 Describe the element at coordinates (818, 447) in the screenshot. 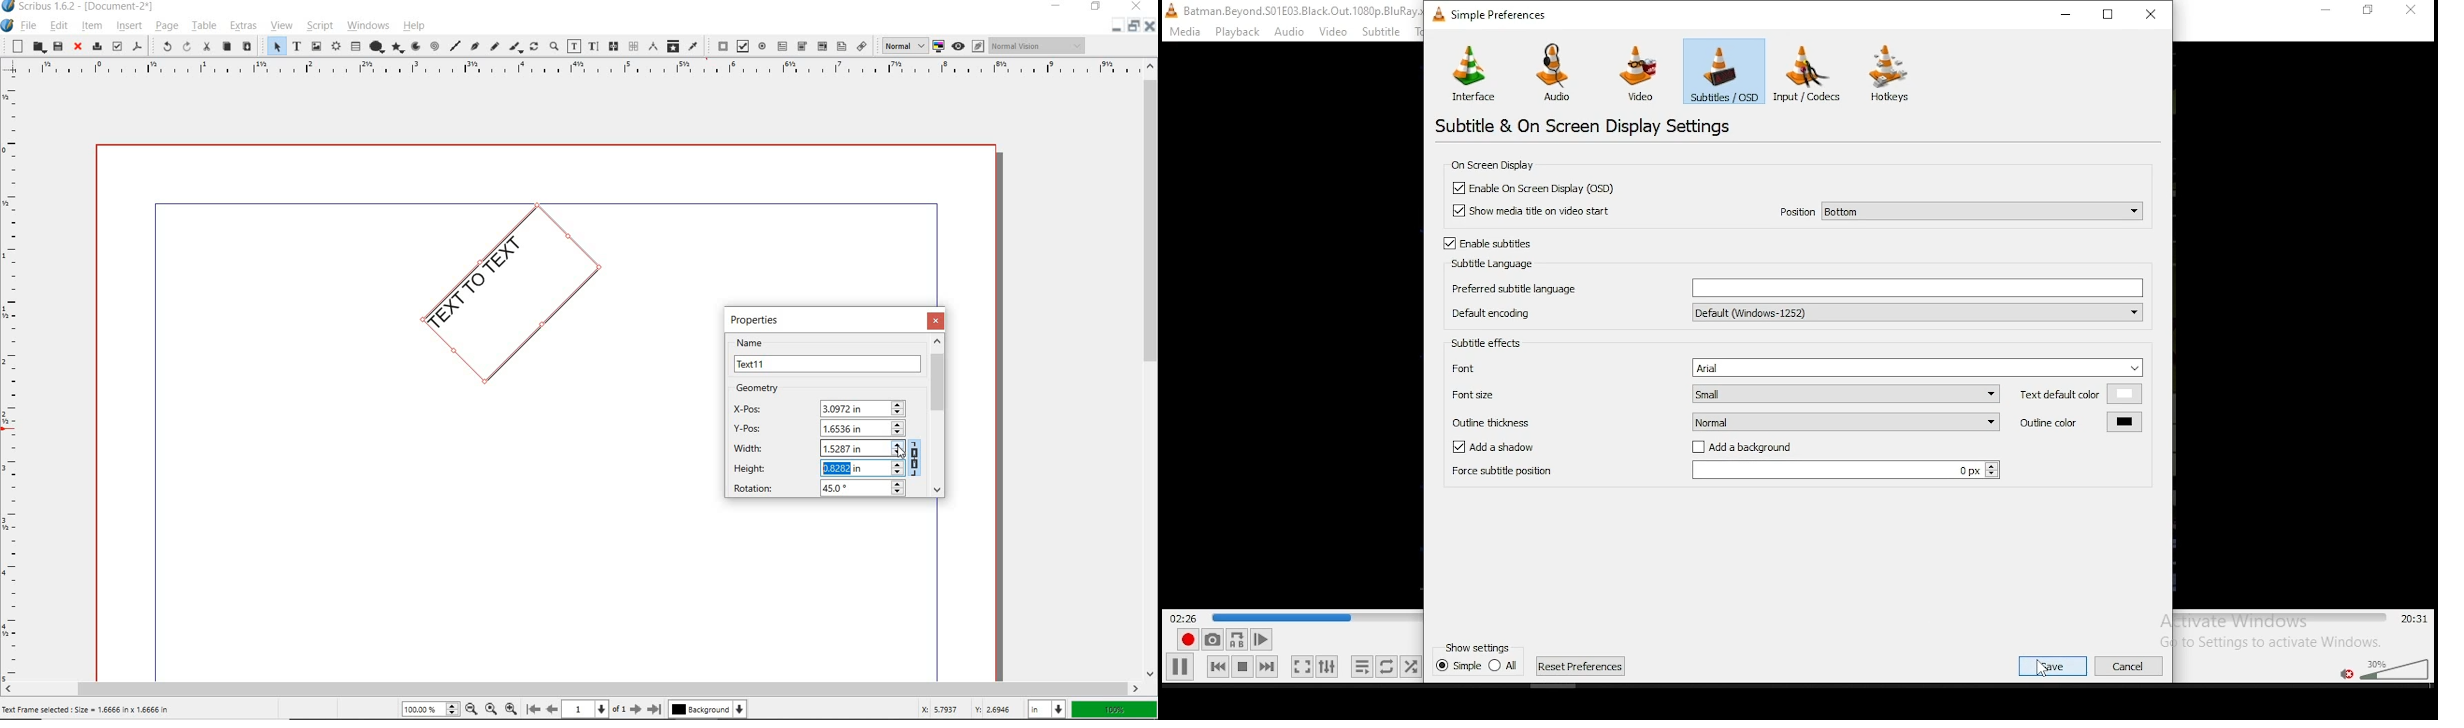

I see `WIDTH` at that location.